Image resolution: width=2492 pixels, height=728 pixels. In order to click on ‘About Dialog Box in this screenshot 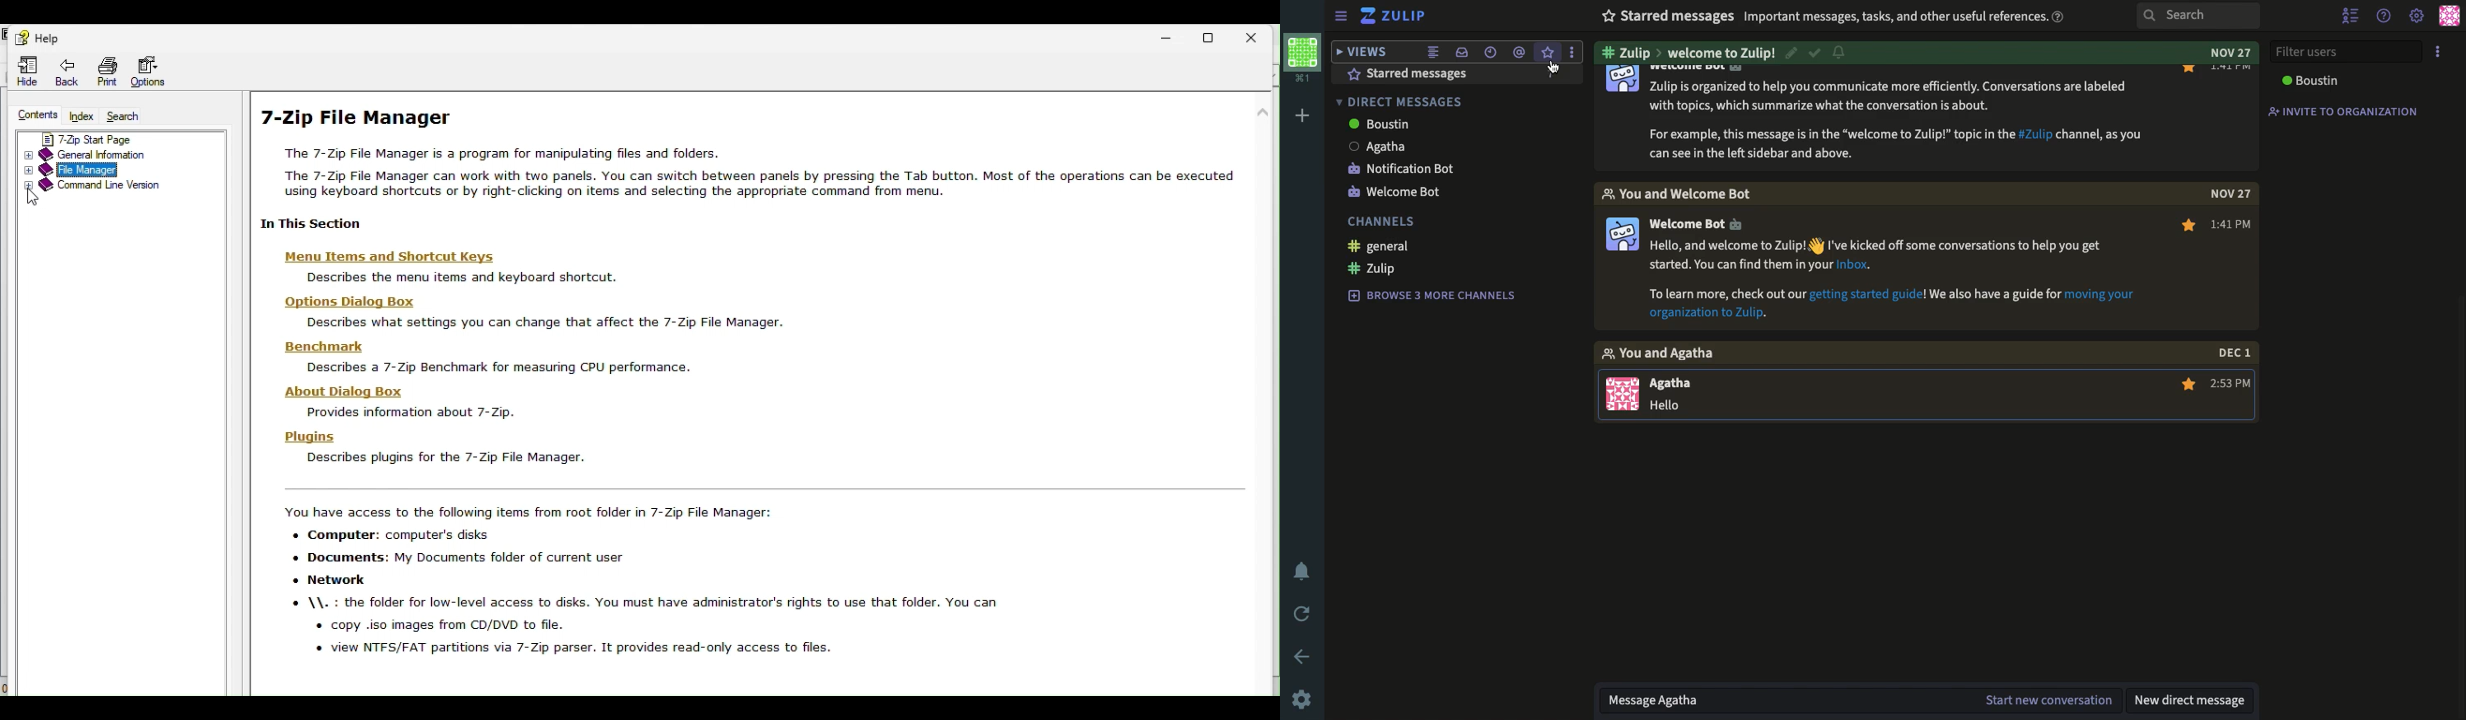, I will do `click(335, 389)`.